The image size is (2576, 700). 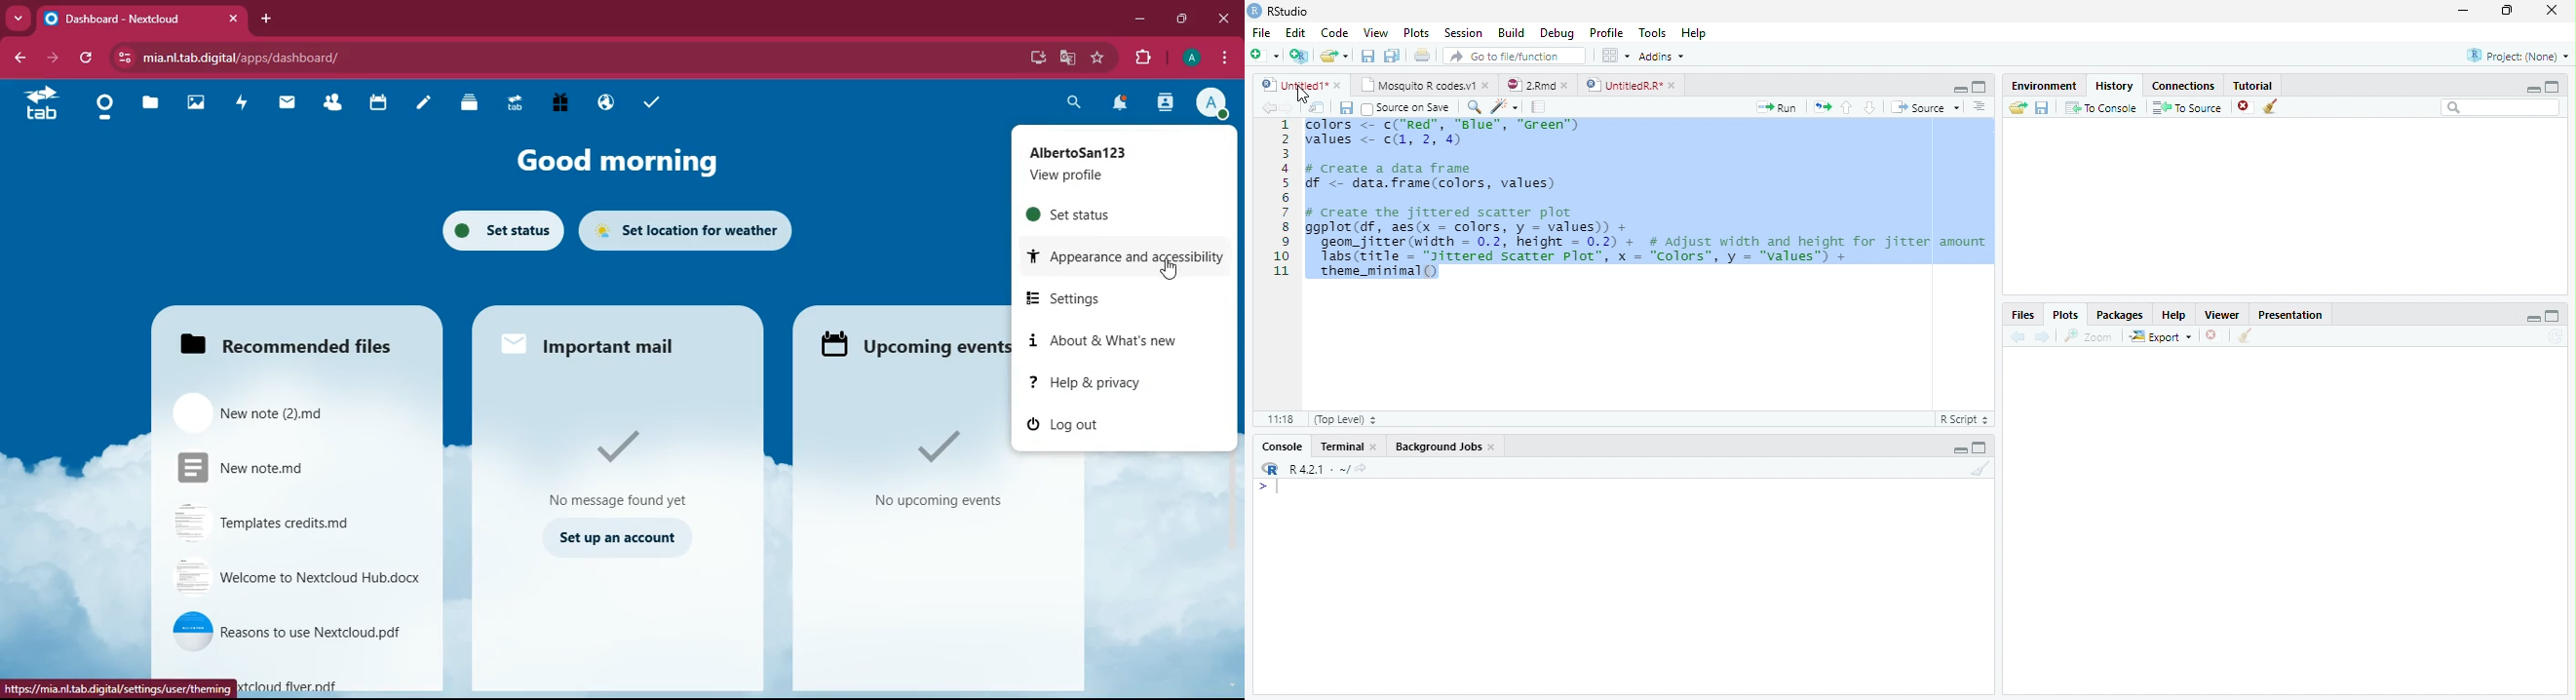 What do you see at coordinates (2532, 318) in the screenshot?
I see `Minimize` at bounding box center [2532, 318].